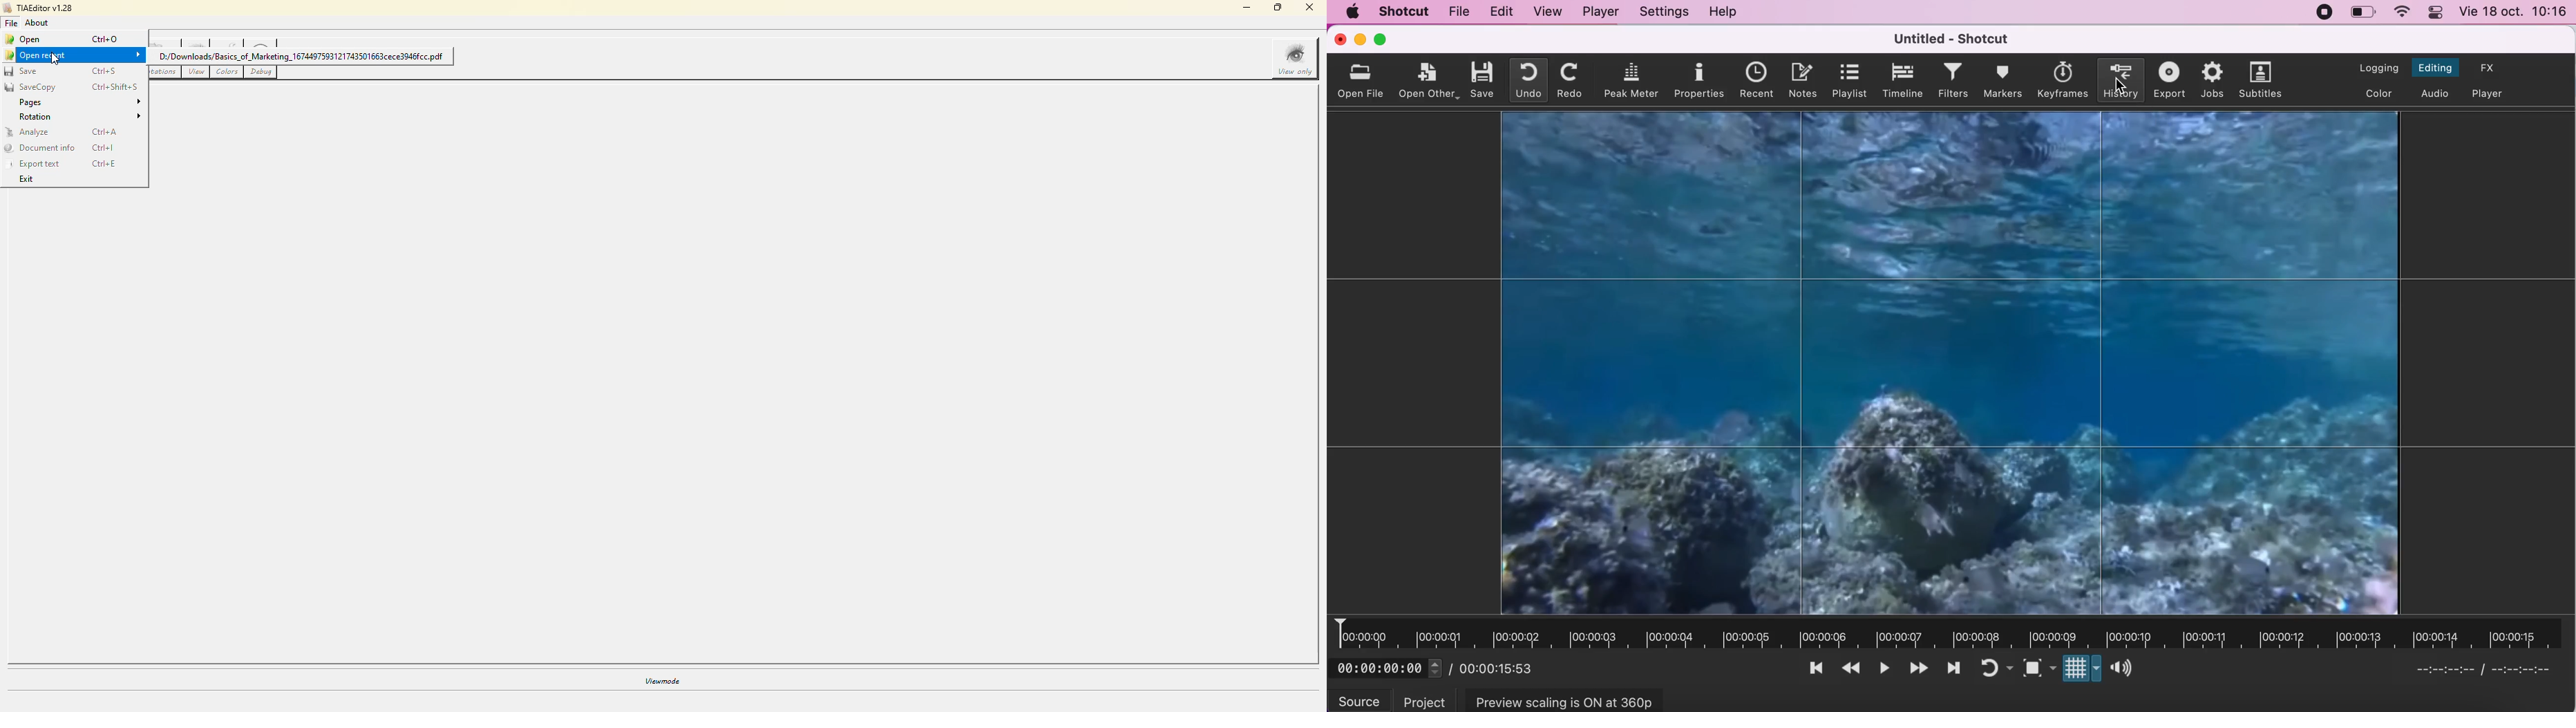 The width and height of the screenshot is (2576, 728). I want to click on open recent, so click(75, 55).